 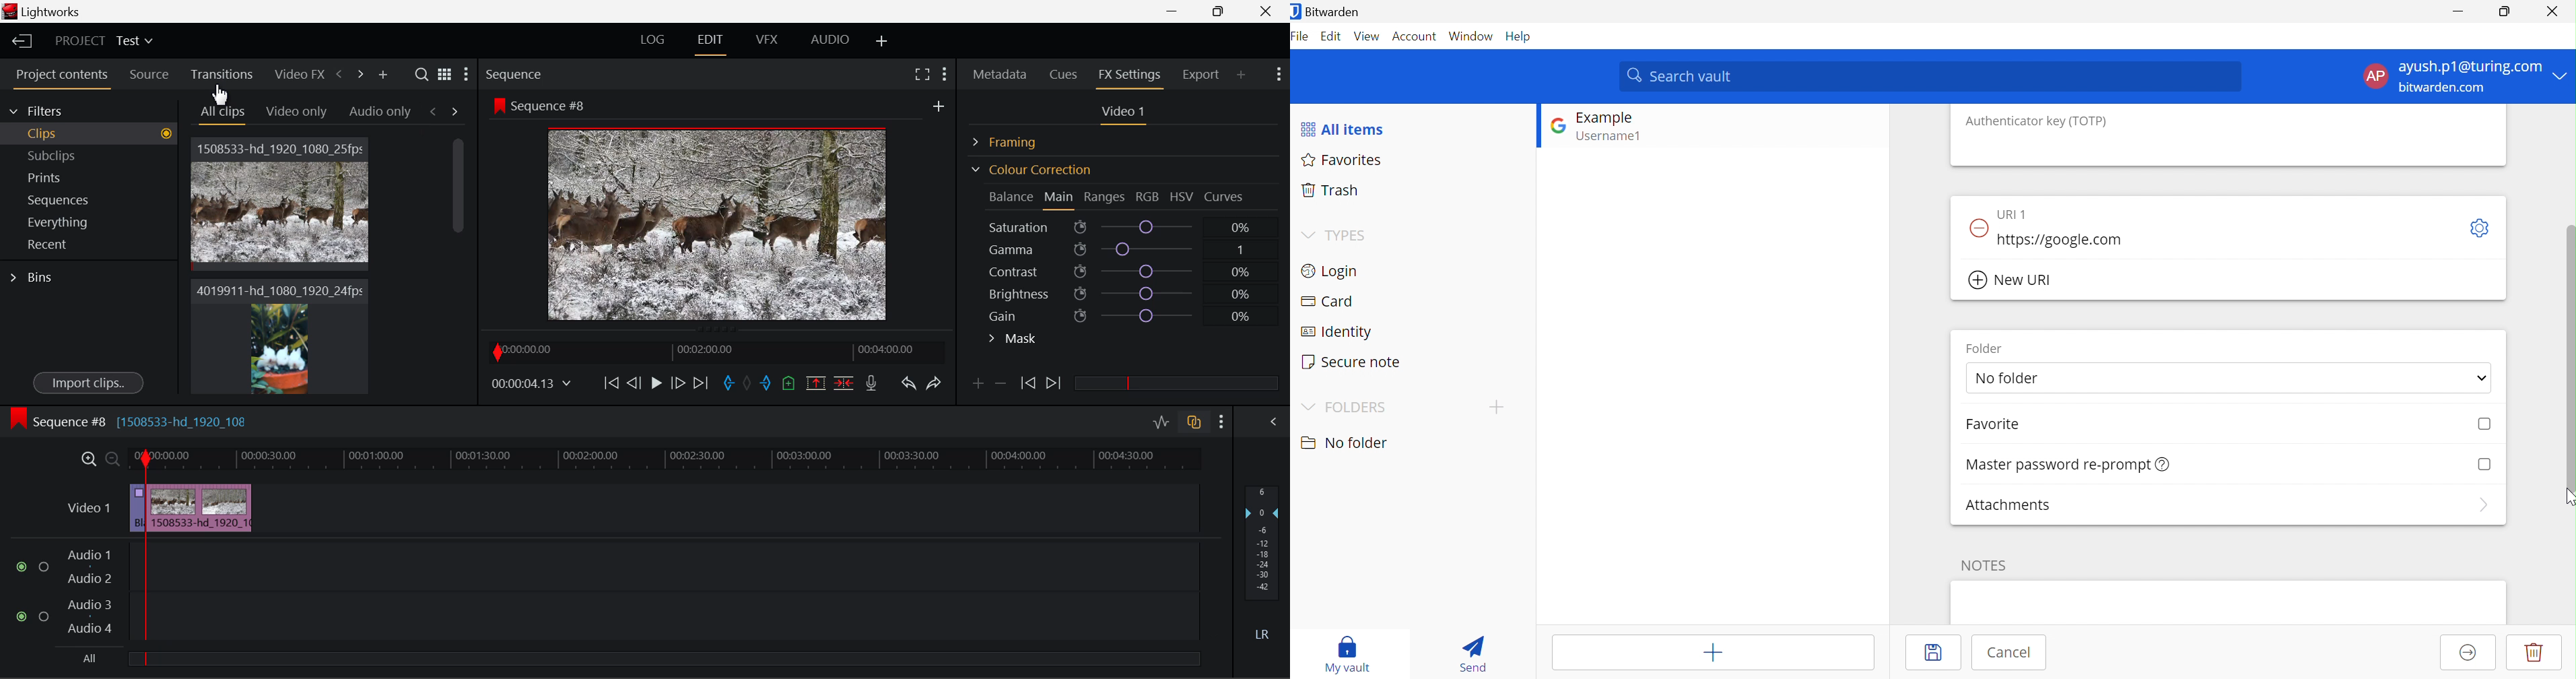 What do you see at coordinates (1367, 36) in the screenshot?
I see `View` at bounding box center [1367, 36].